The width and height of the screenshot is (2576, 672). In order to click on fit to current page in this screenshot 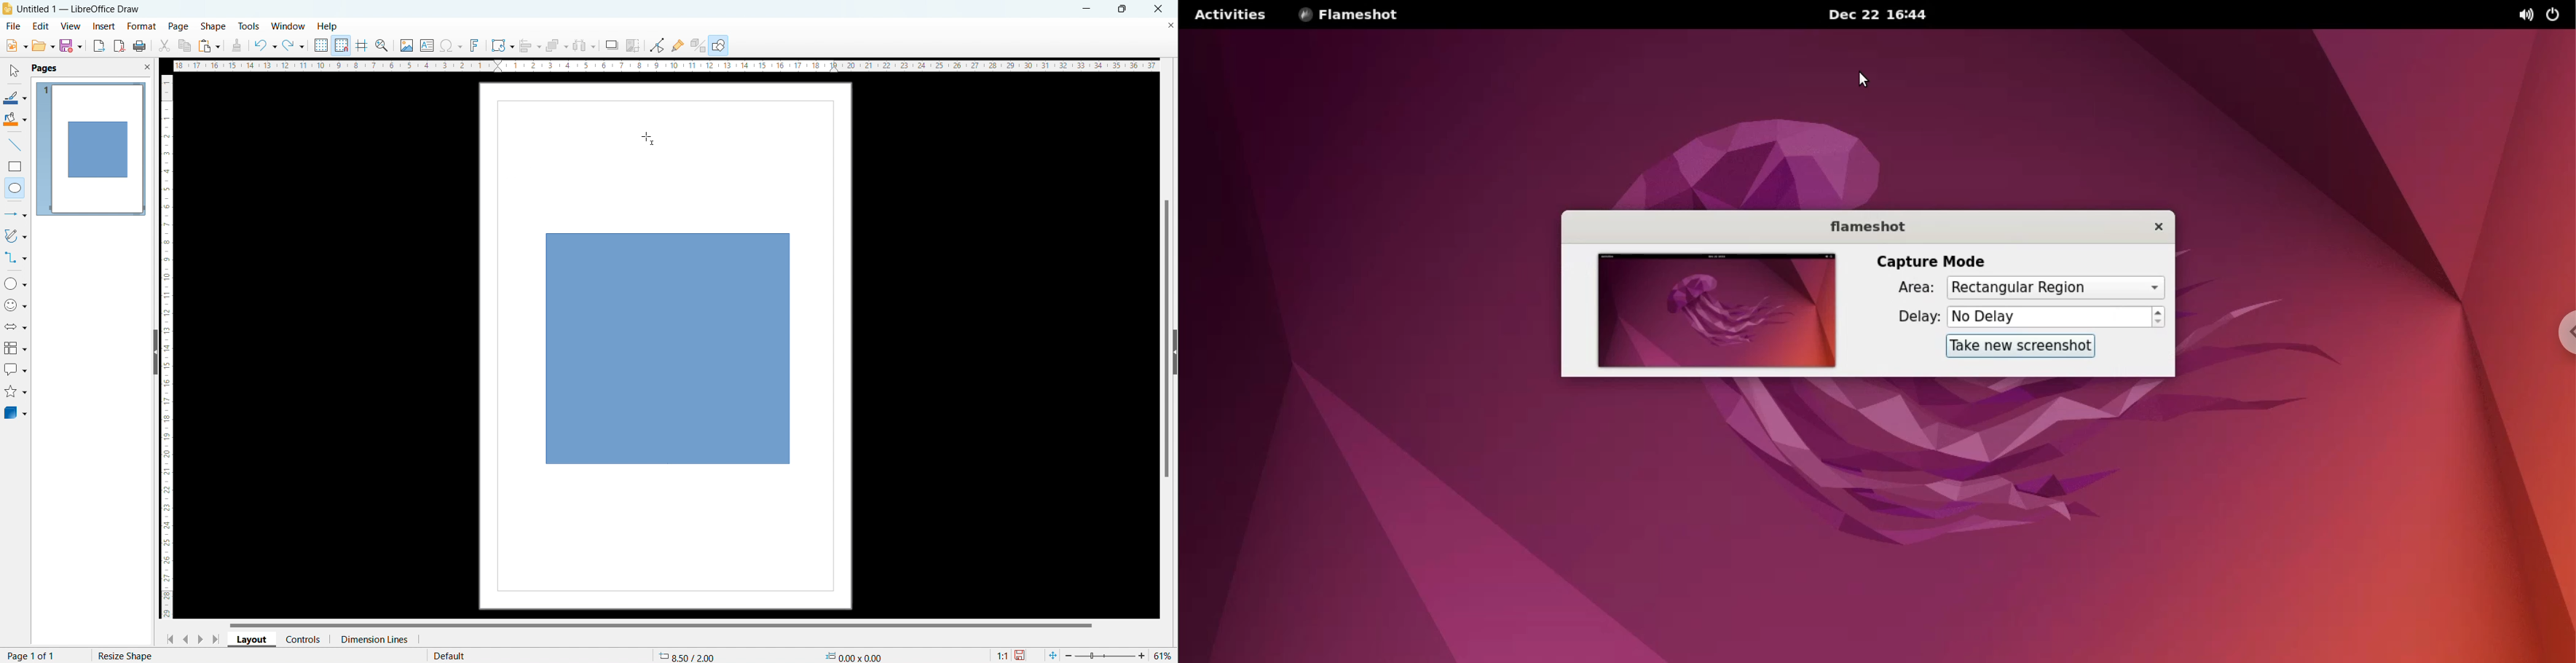, I will do `click(1053, 655)`.